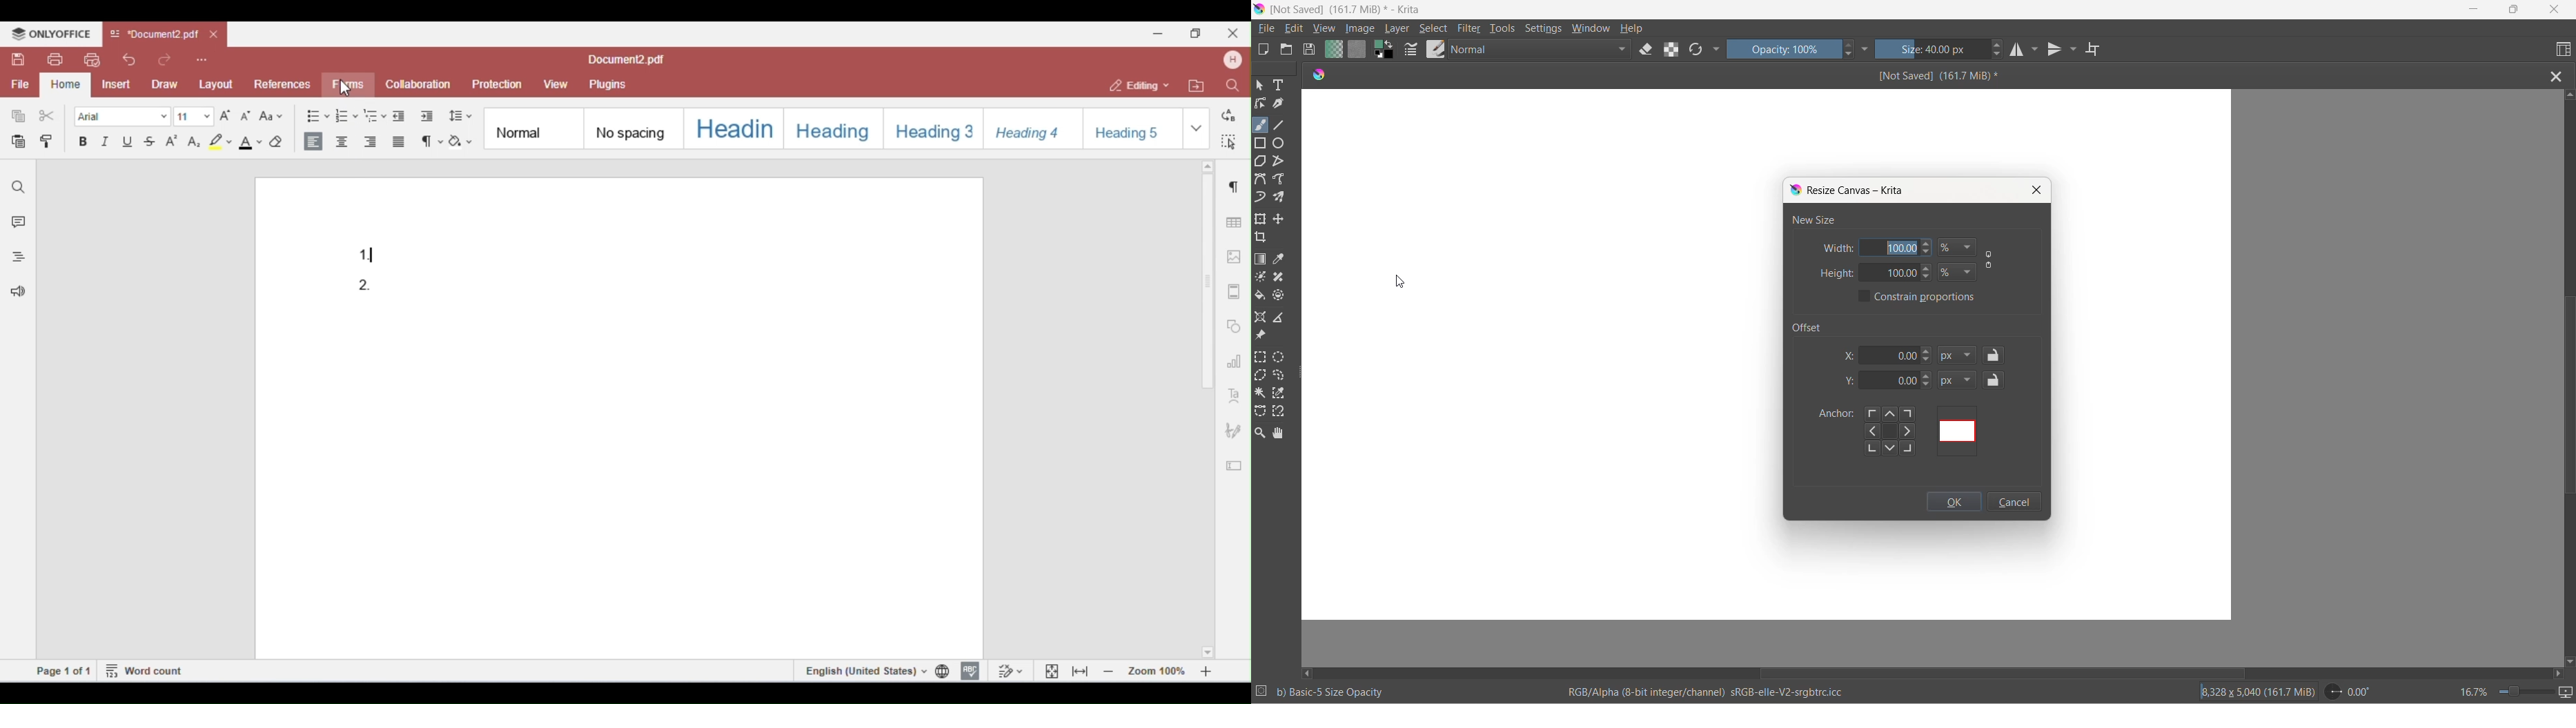 The image size is (2576, 728). What do you see at coordinates (1837, 248) in the screenshot?
I see `width` at bounding box center [1837, 248].